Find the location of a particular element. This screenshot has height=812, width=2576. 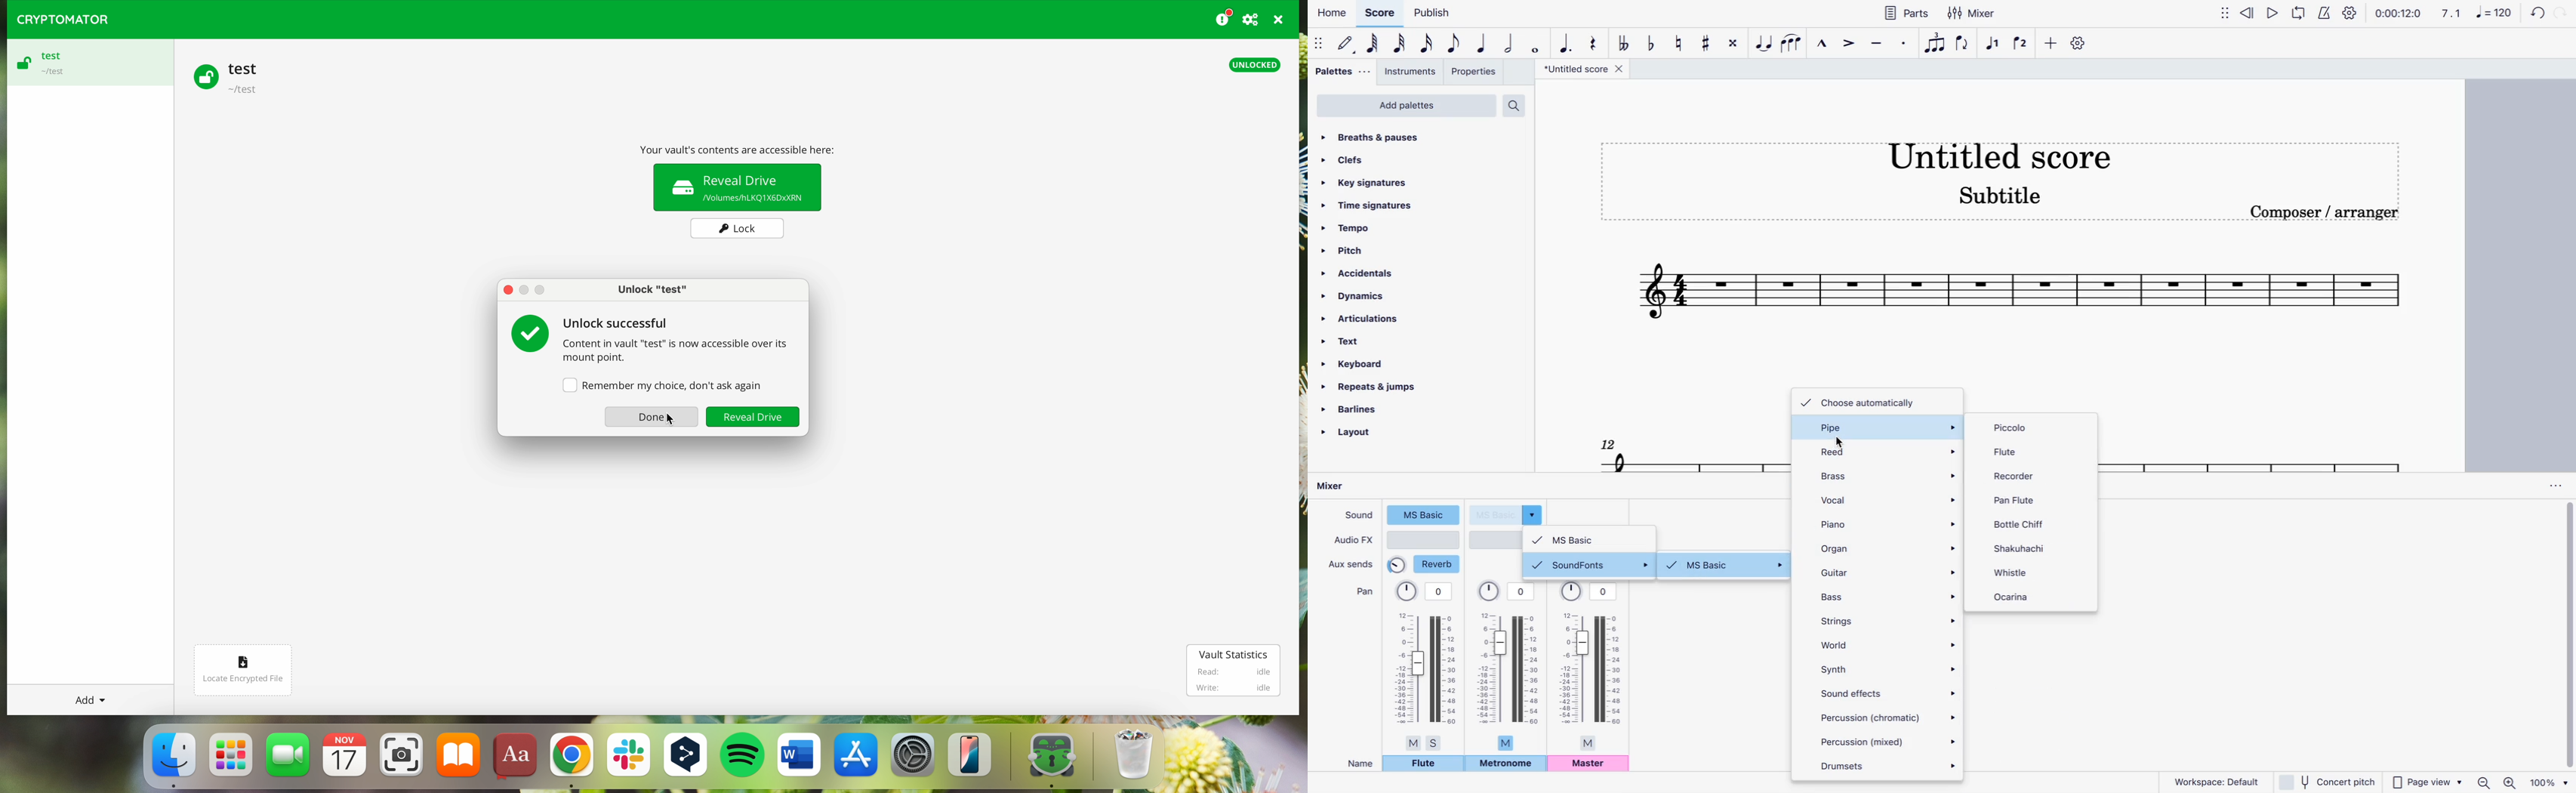

percussion is located at coordinates (1889, 717).